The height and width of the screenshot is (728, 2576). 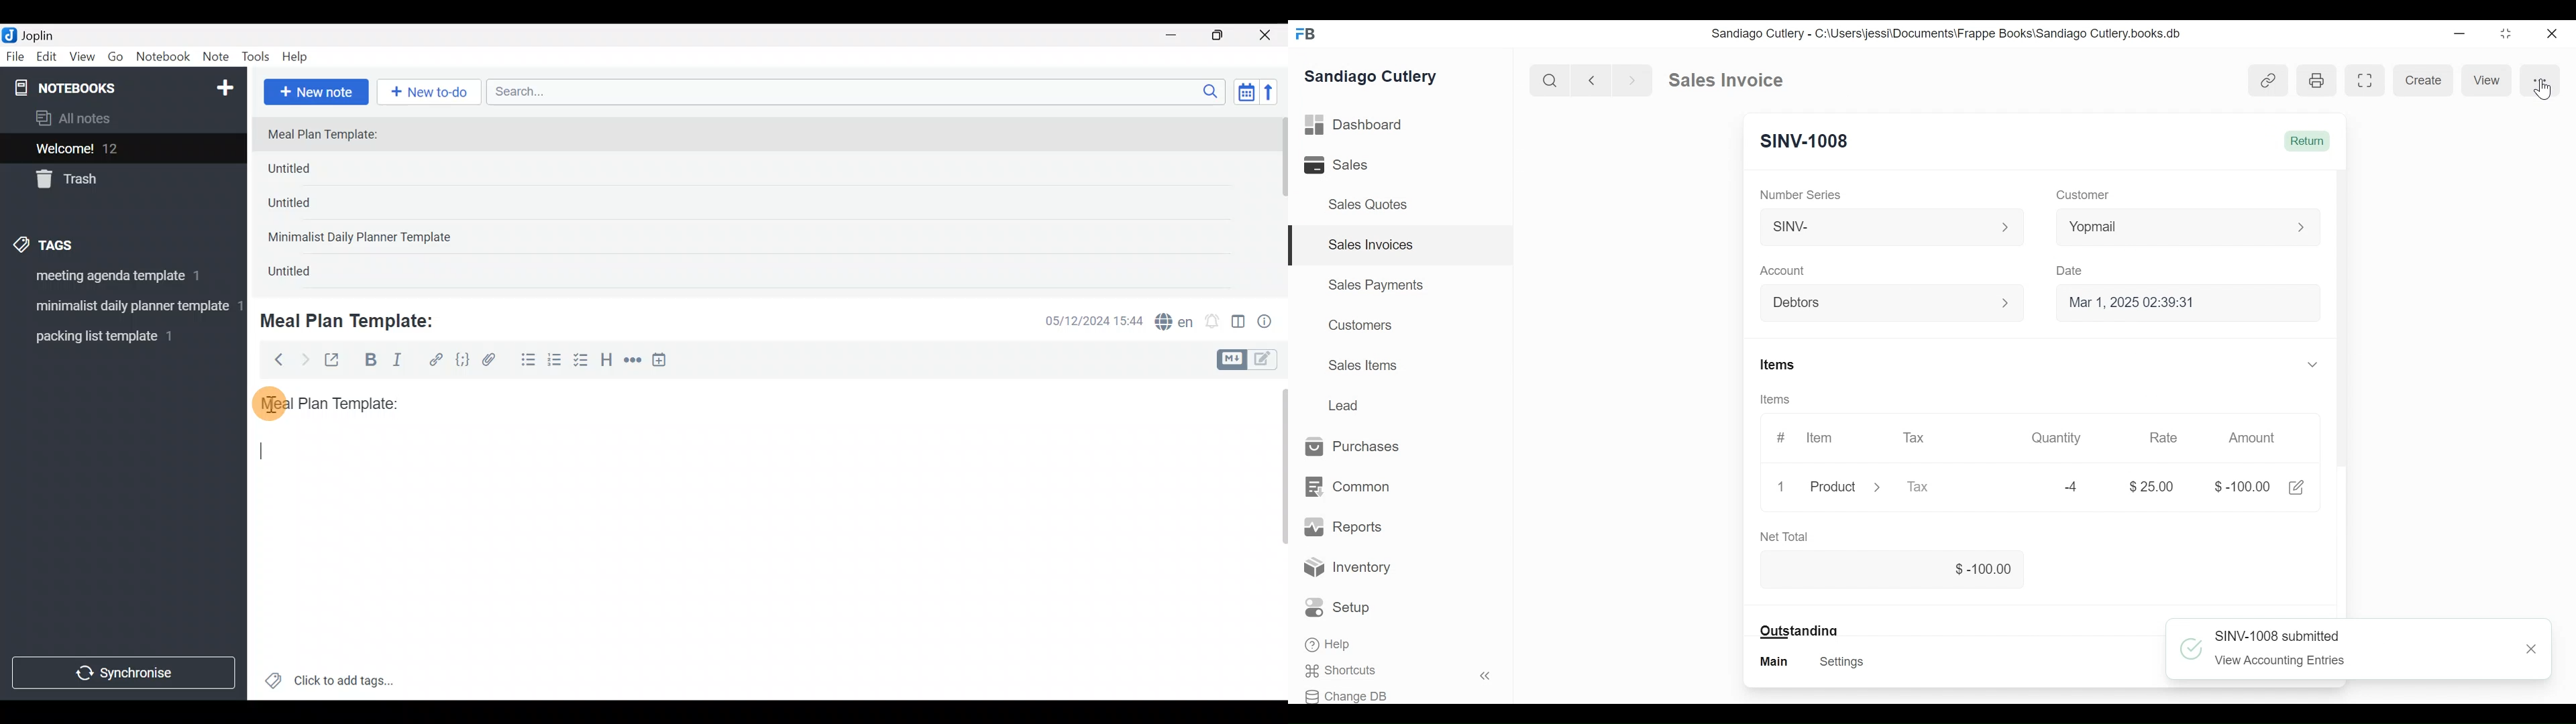 I want to click on  Product , so click(x=1842, y=486).